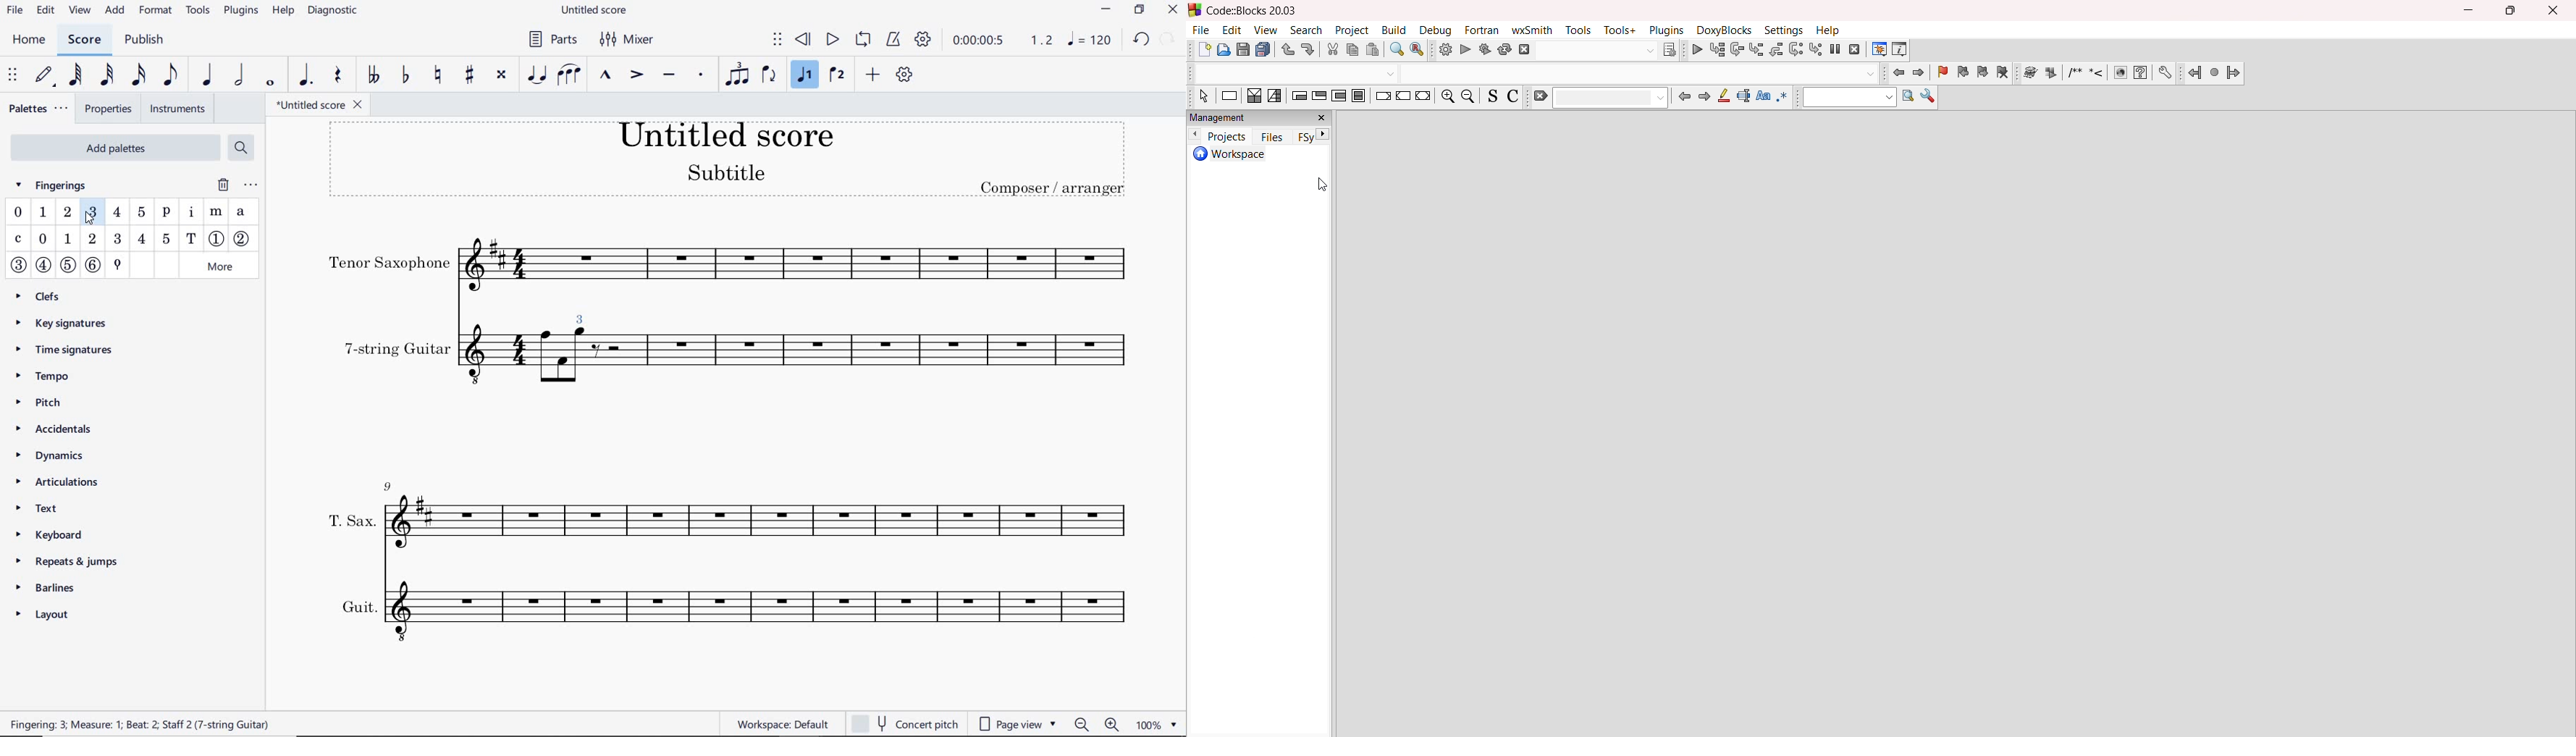 This screenshot has height=756, width=2576. I want to click on TEMPO, so click(47, 377).